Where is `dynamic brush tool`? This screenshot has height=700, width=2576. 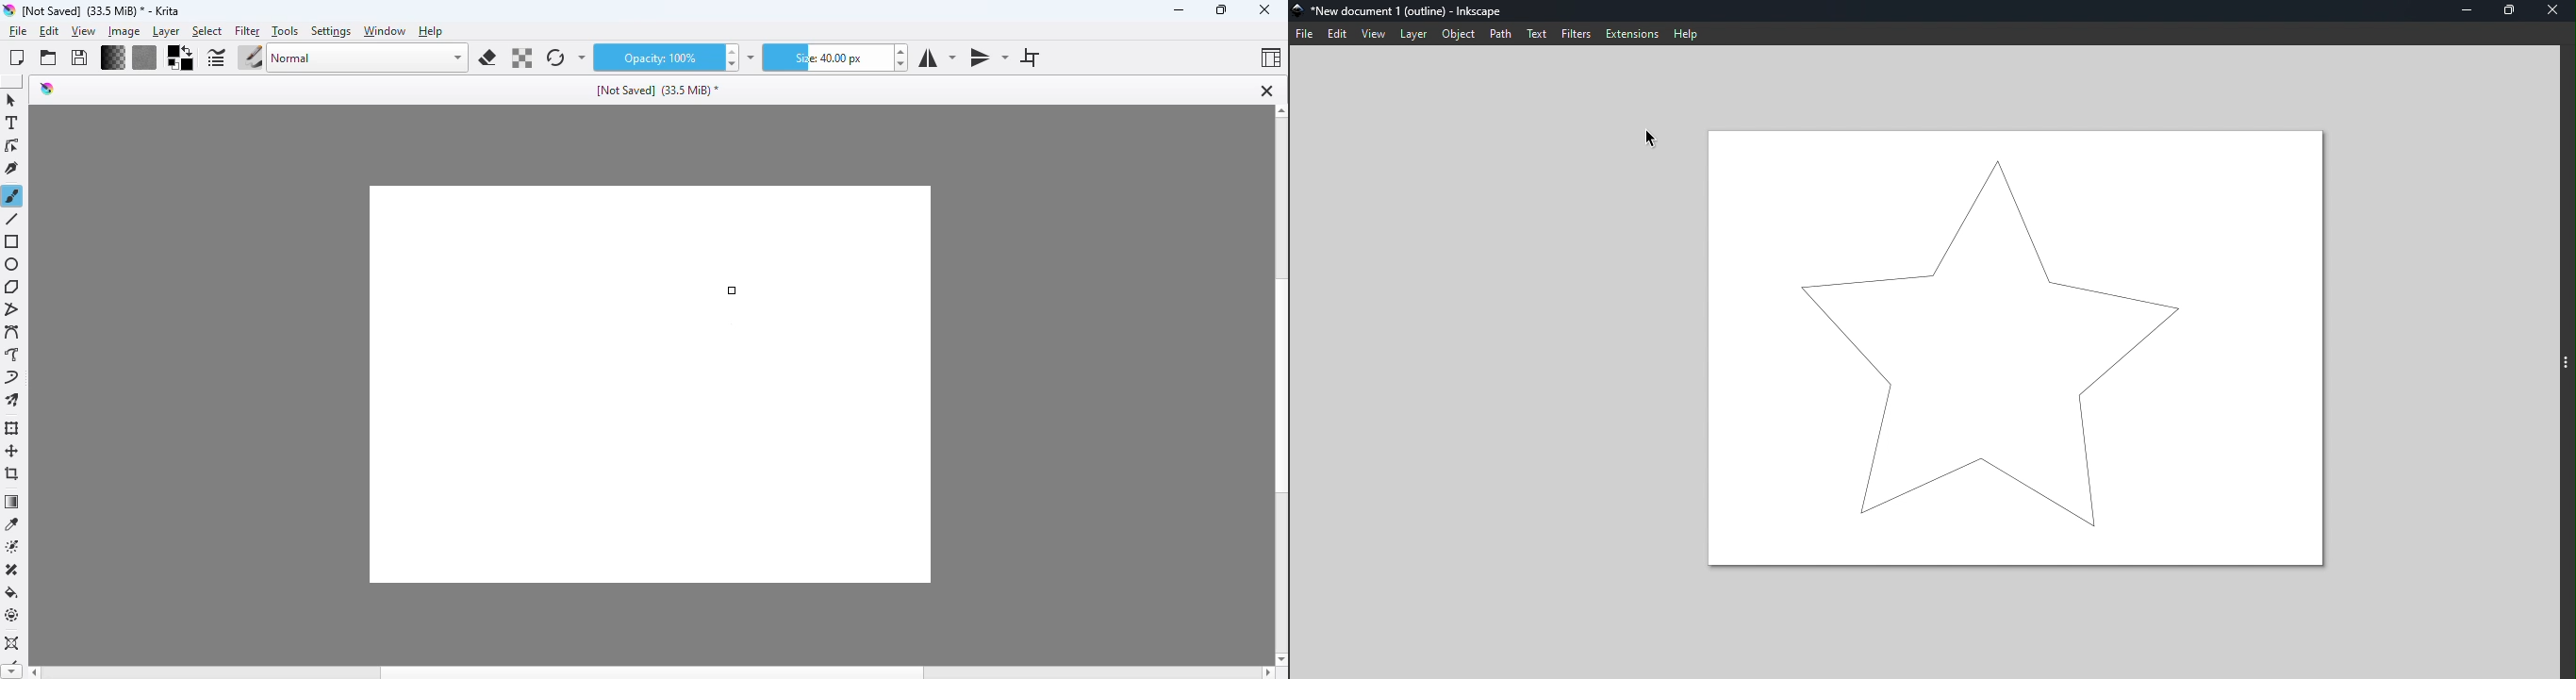
dynamic brush tool is located at coordinates (13, 378).